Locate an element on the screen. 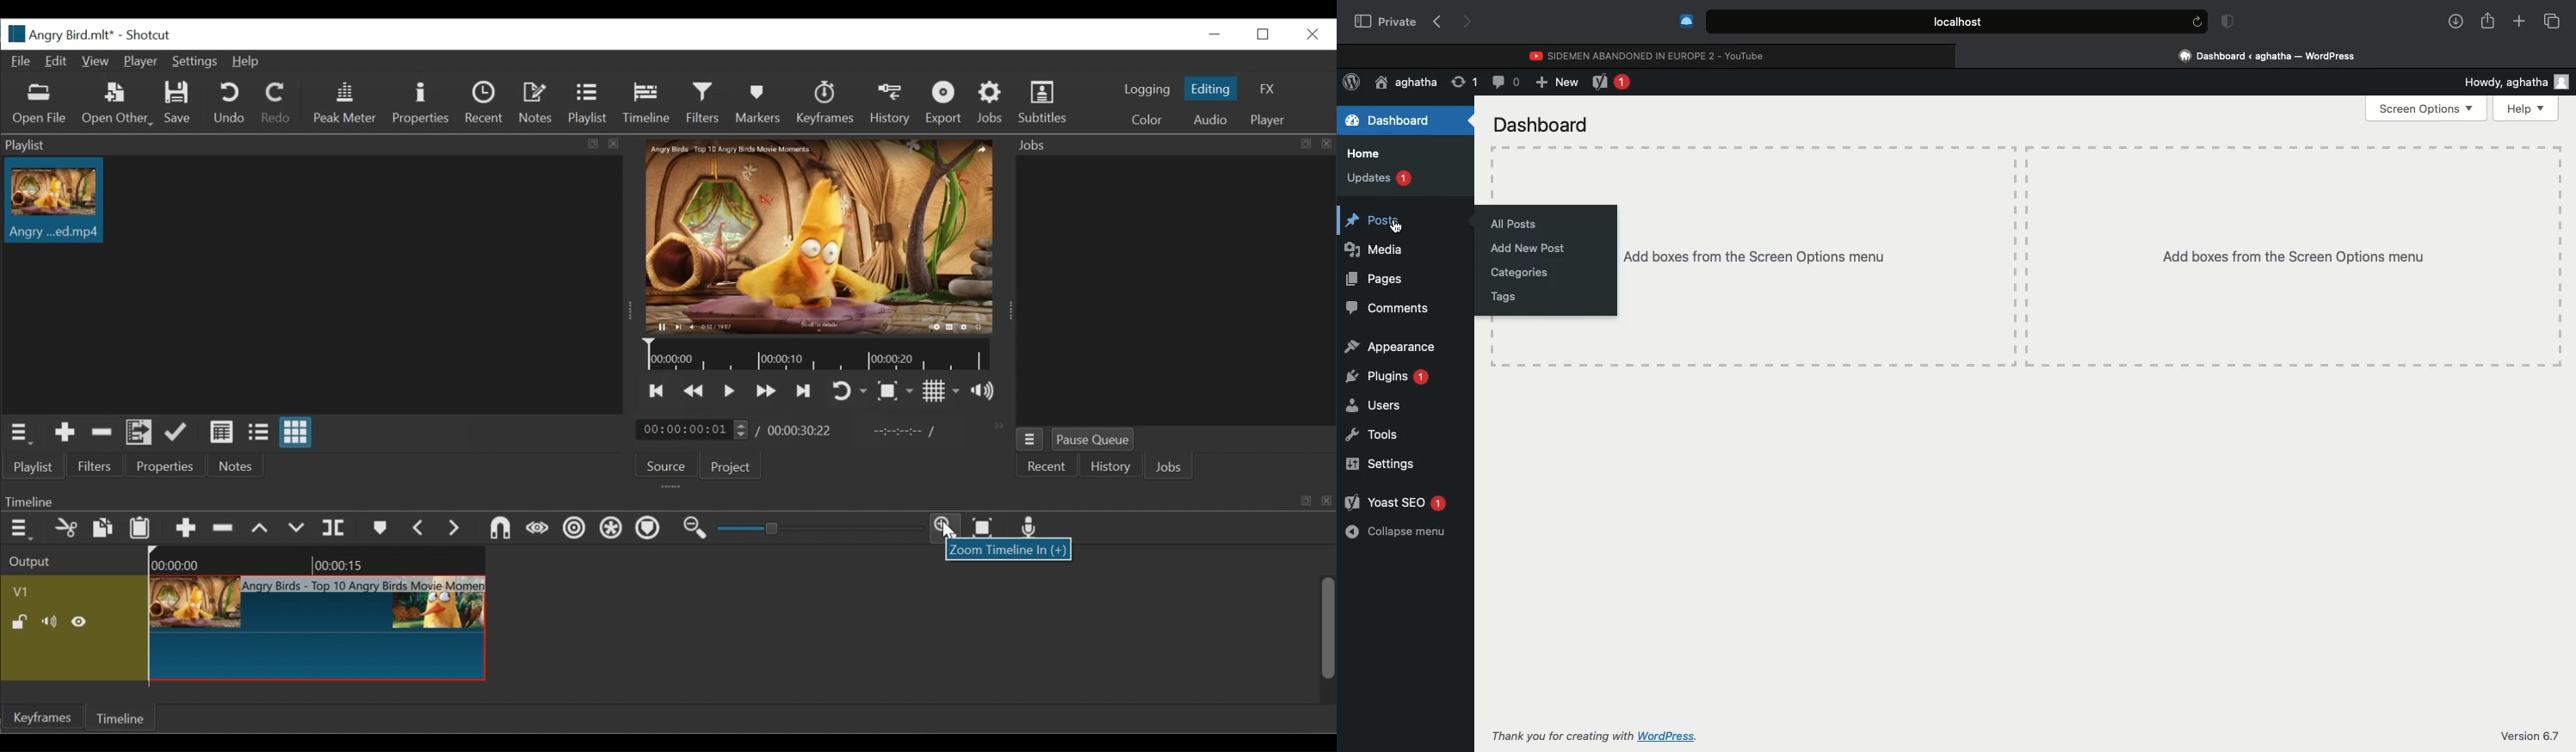 This screenshot has height=756, width=2576. File is located at coordinates (20, 62).